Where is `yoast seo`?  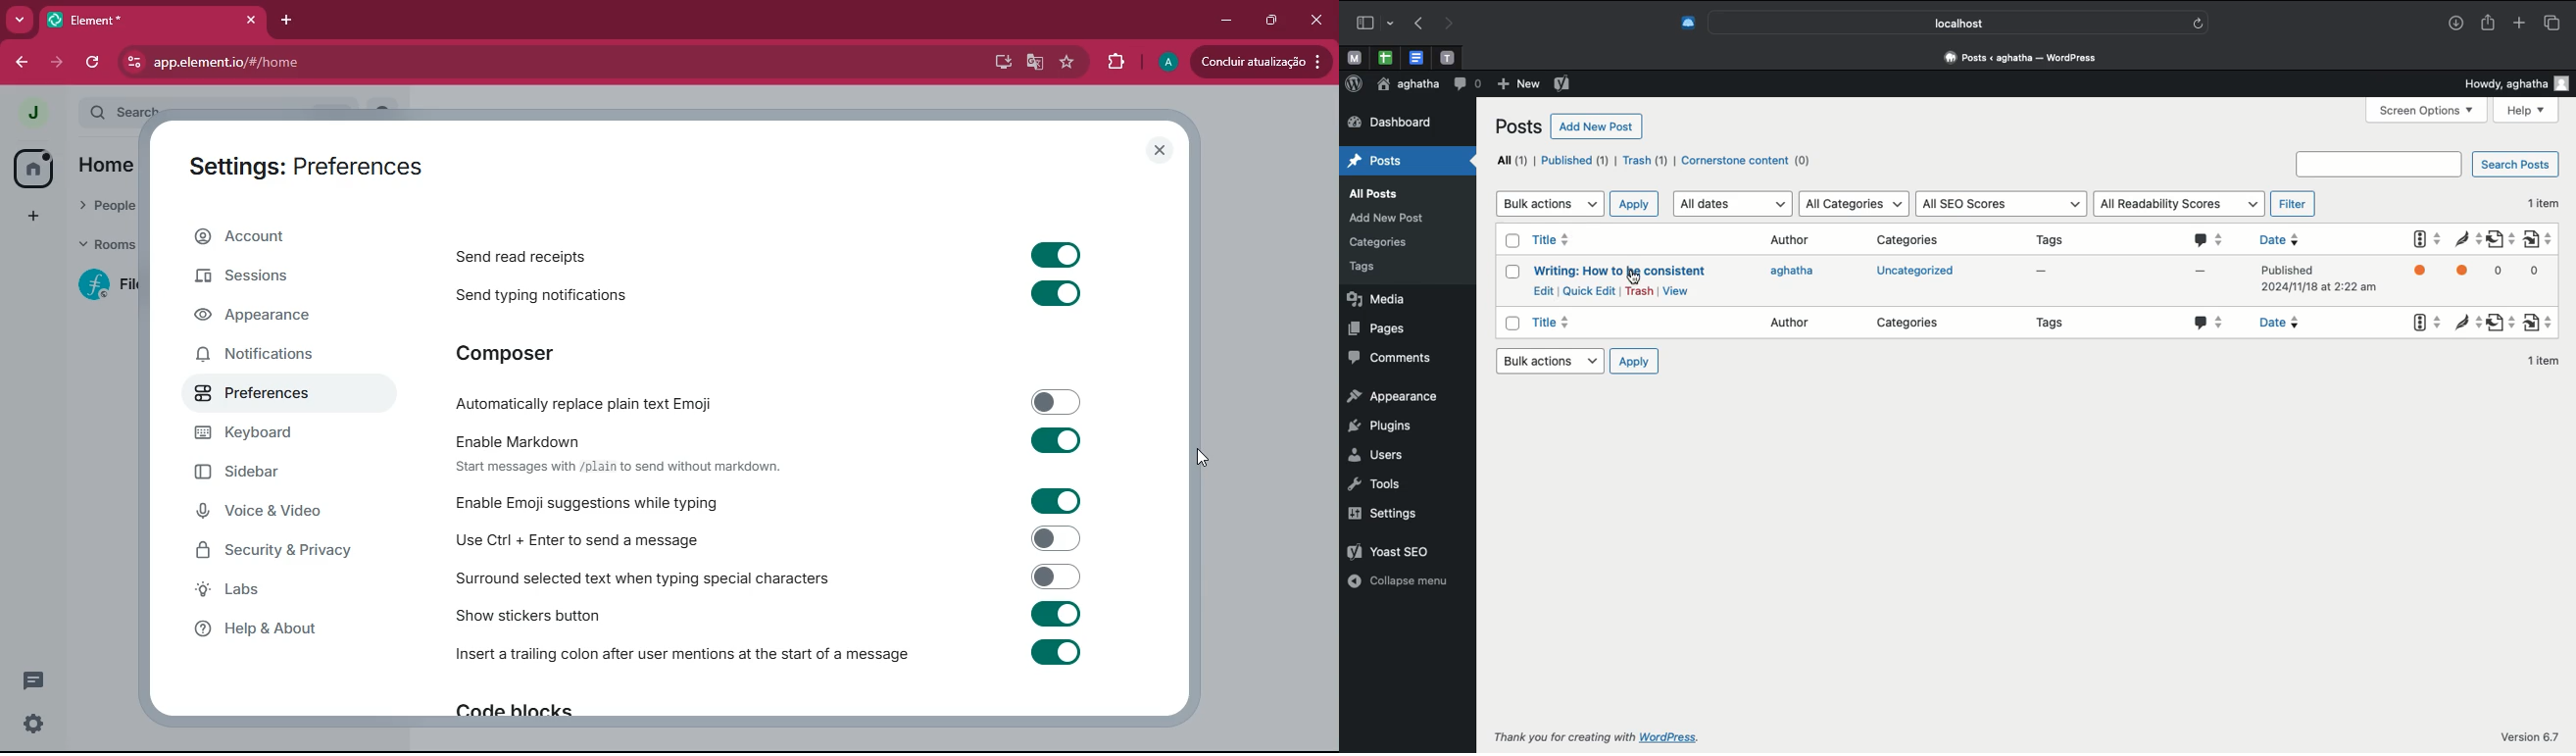 yoast seo is located at coordinates (1388, 553).